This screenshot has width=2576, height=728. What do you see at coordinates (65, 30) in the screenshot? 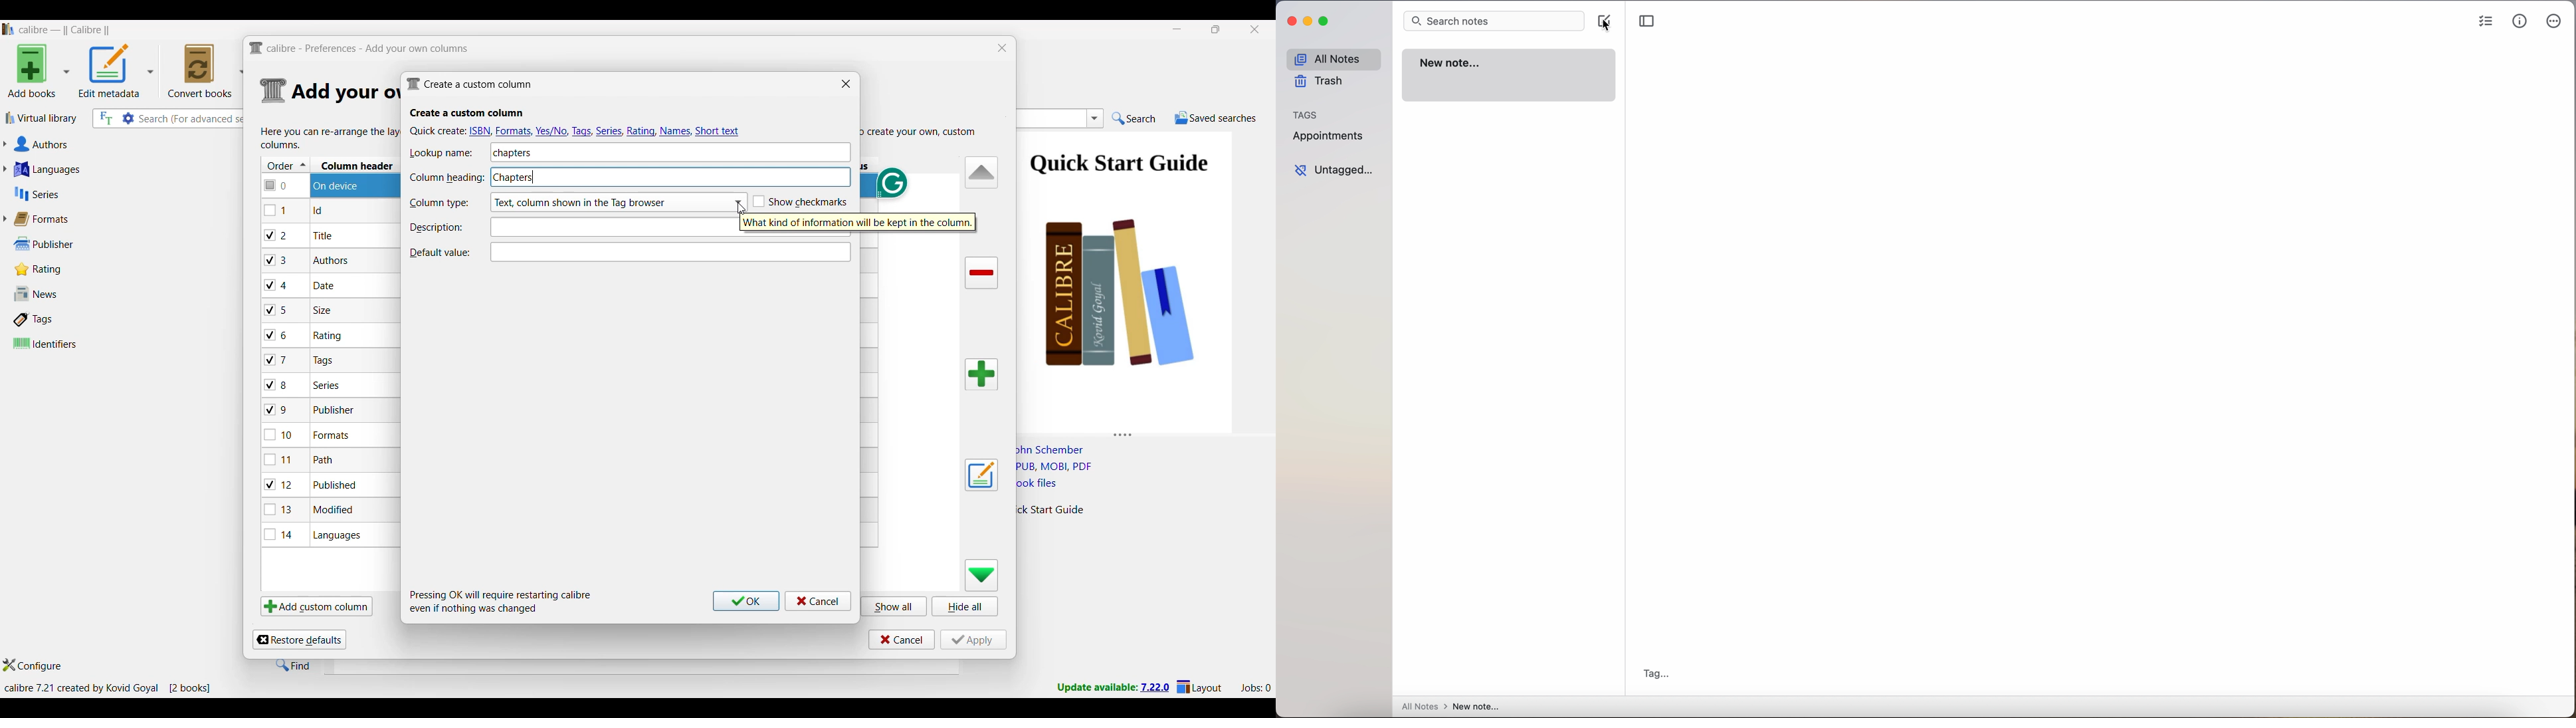
I see `Software name` at bounding box center [65, 30].